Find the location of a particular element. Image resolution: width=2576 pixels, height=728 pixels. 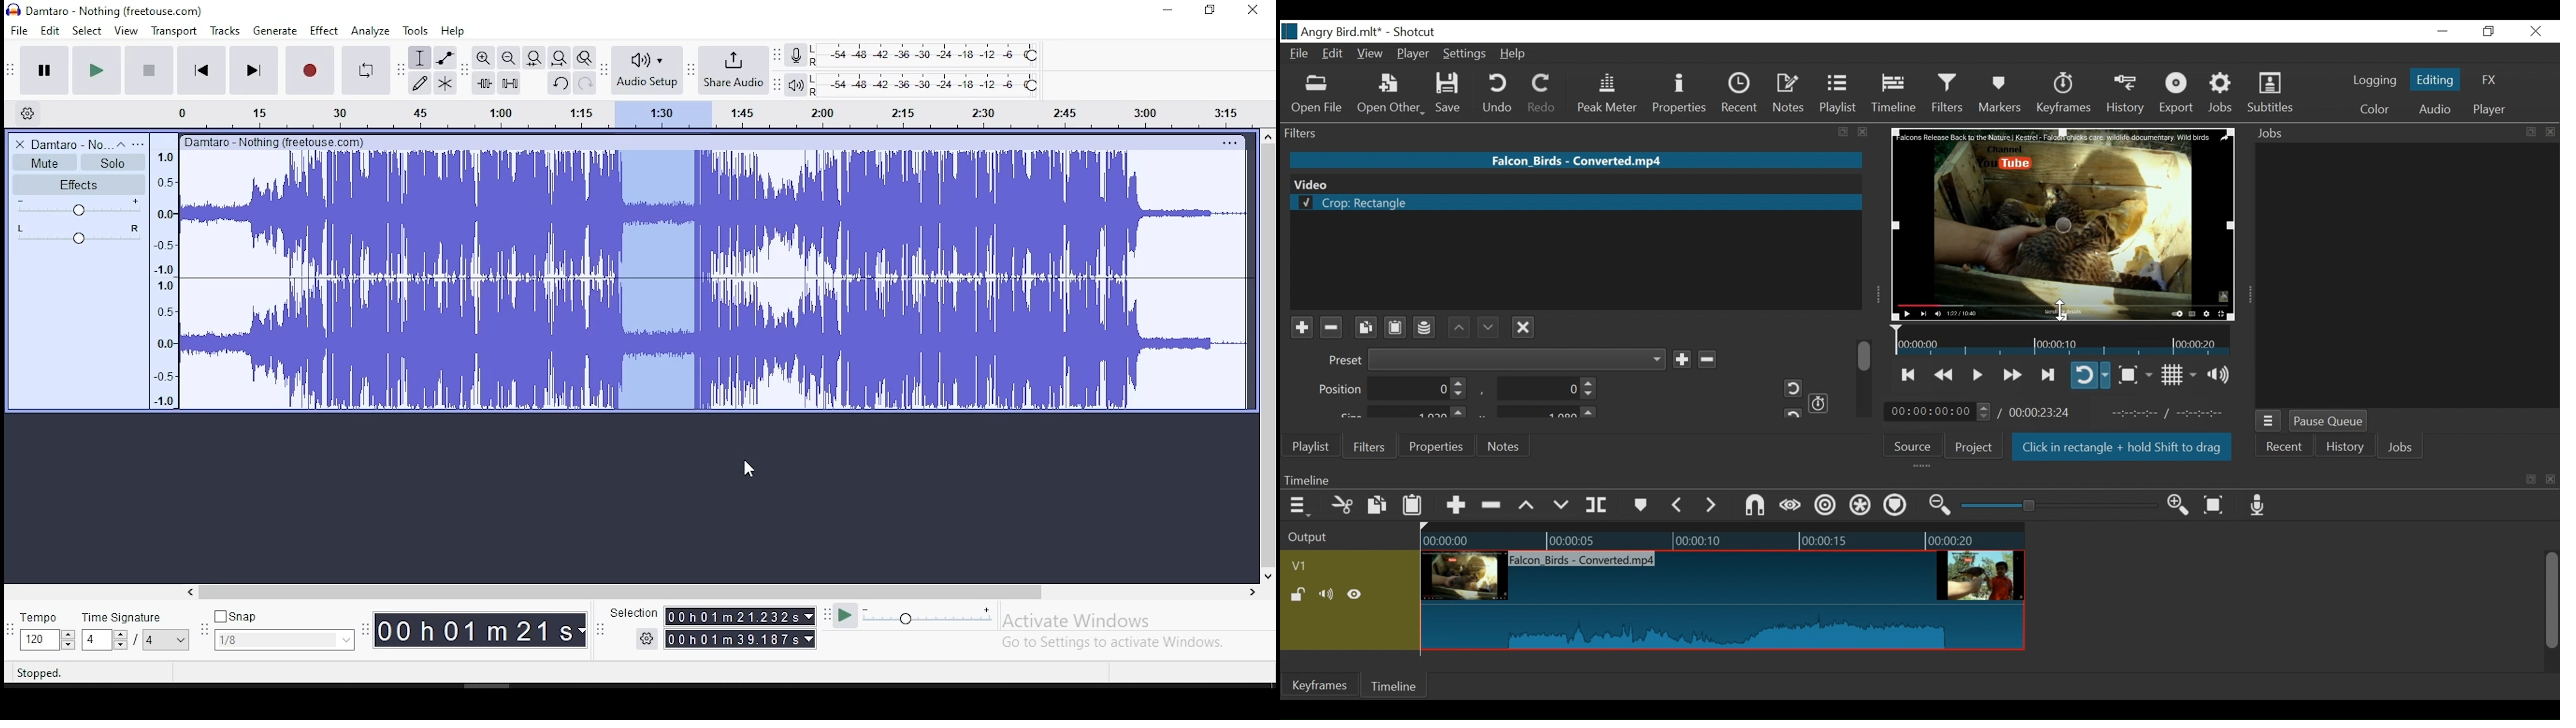

left is located at coordinates (189, 592).